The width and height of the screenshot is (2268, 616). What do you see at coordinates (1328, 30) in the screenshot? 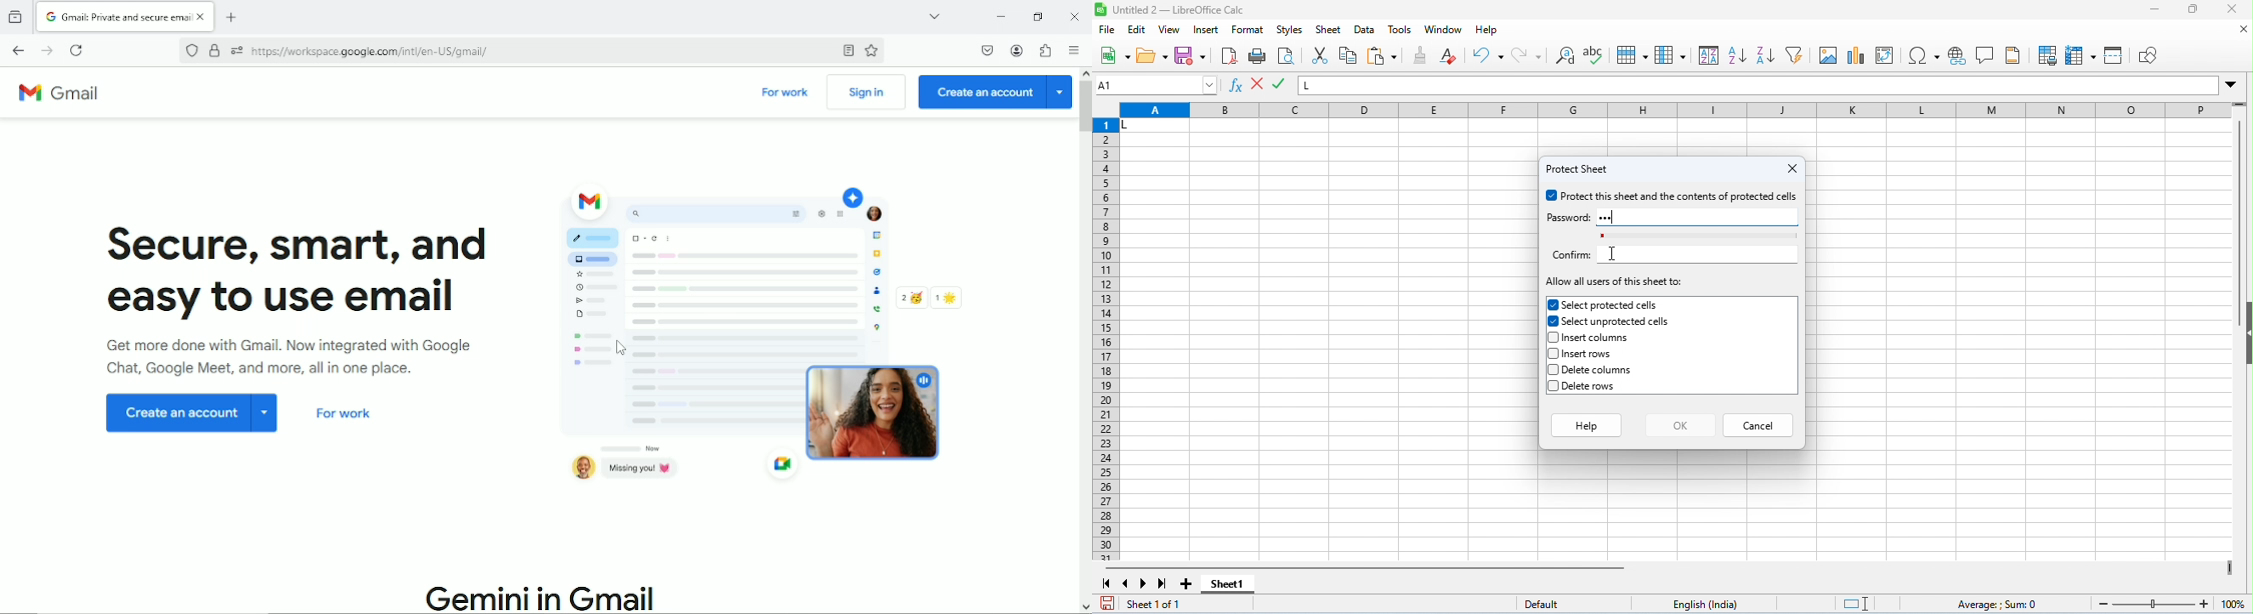
I see `sheet` at bounding box center [1328, 30].